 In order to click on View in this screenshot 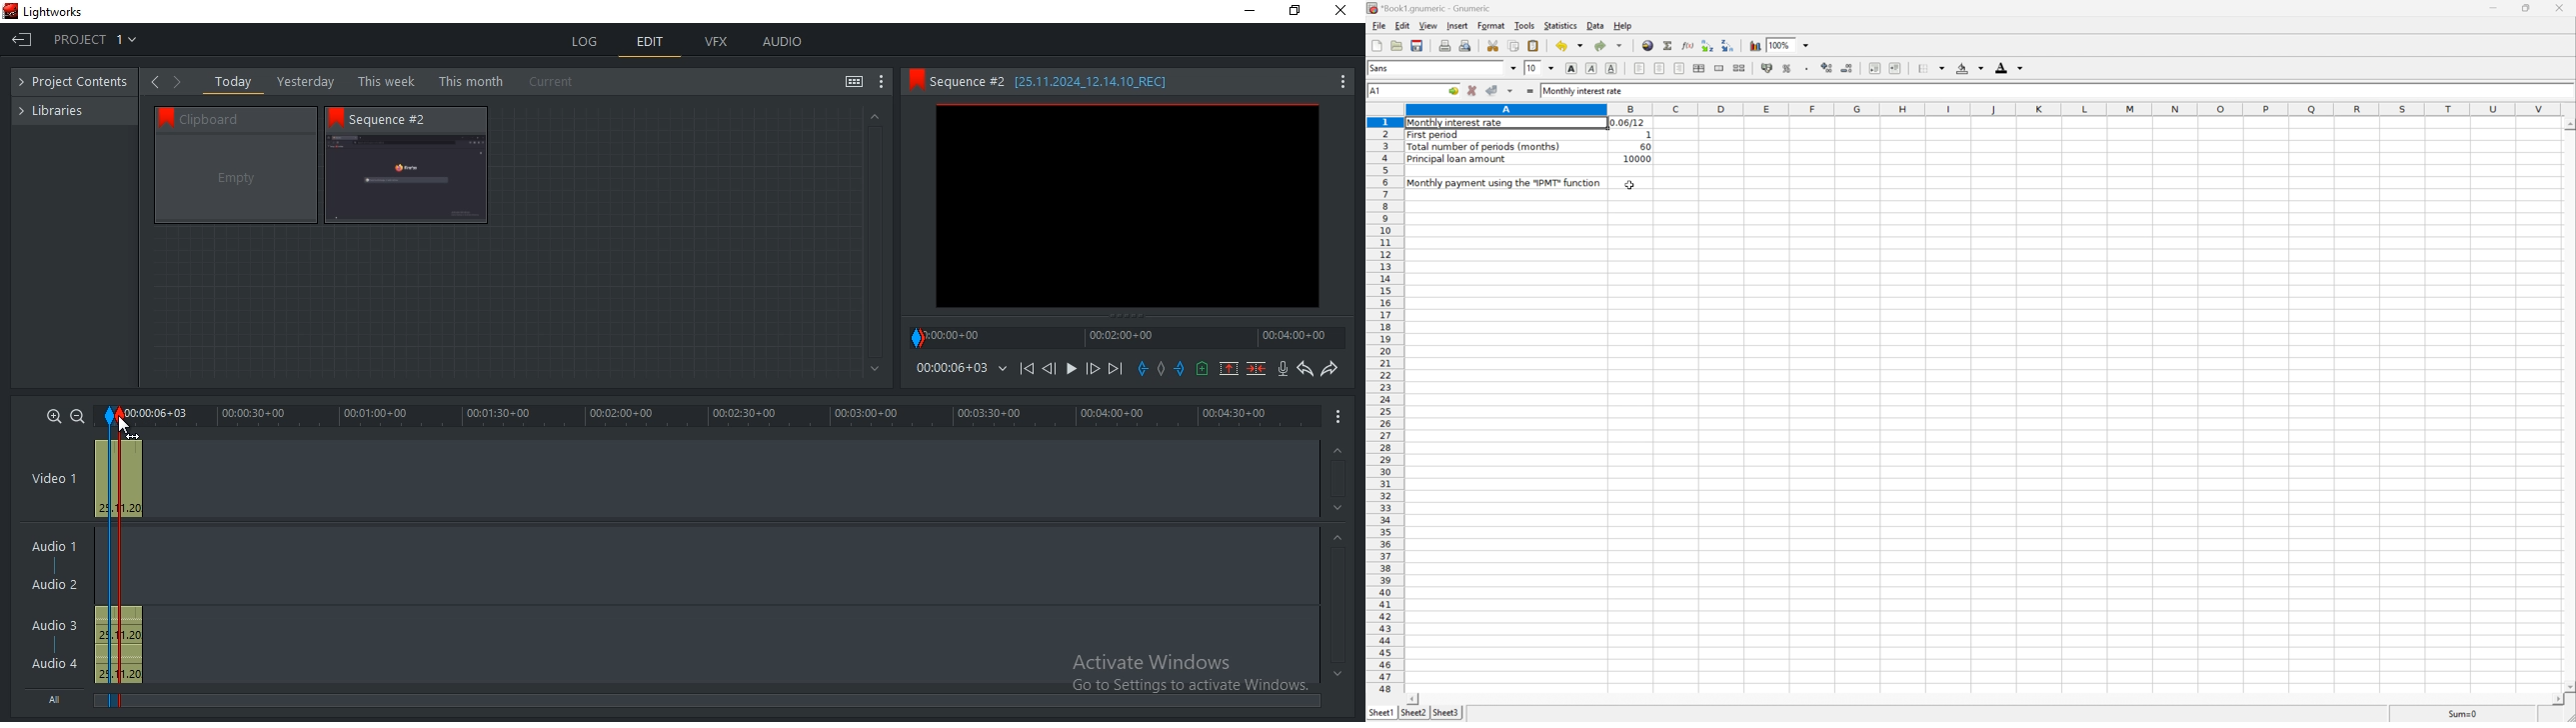, I will do `click(1427, 25)`.